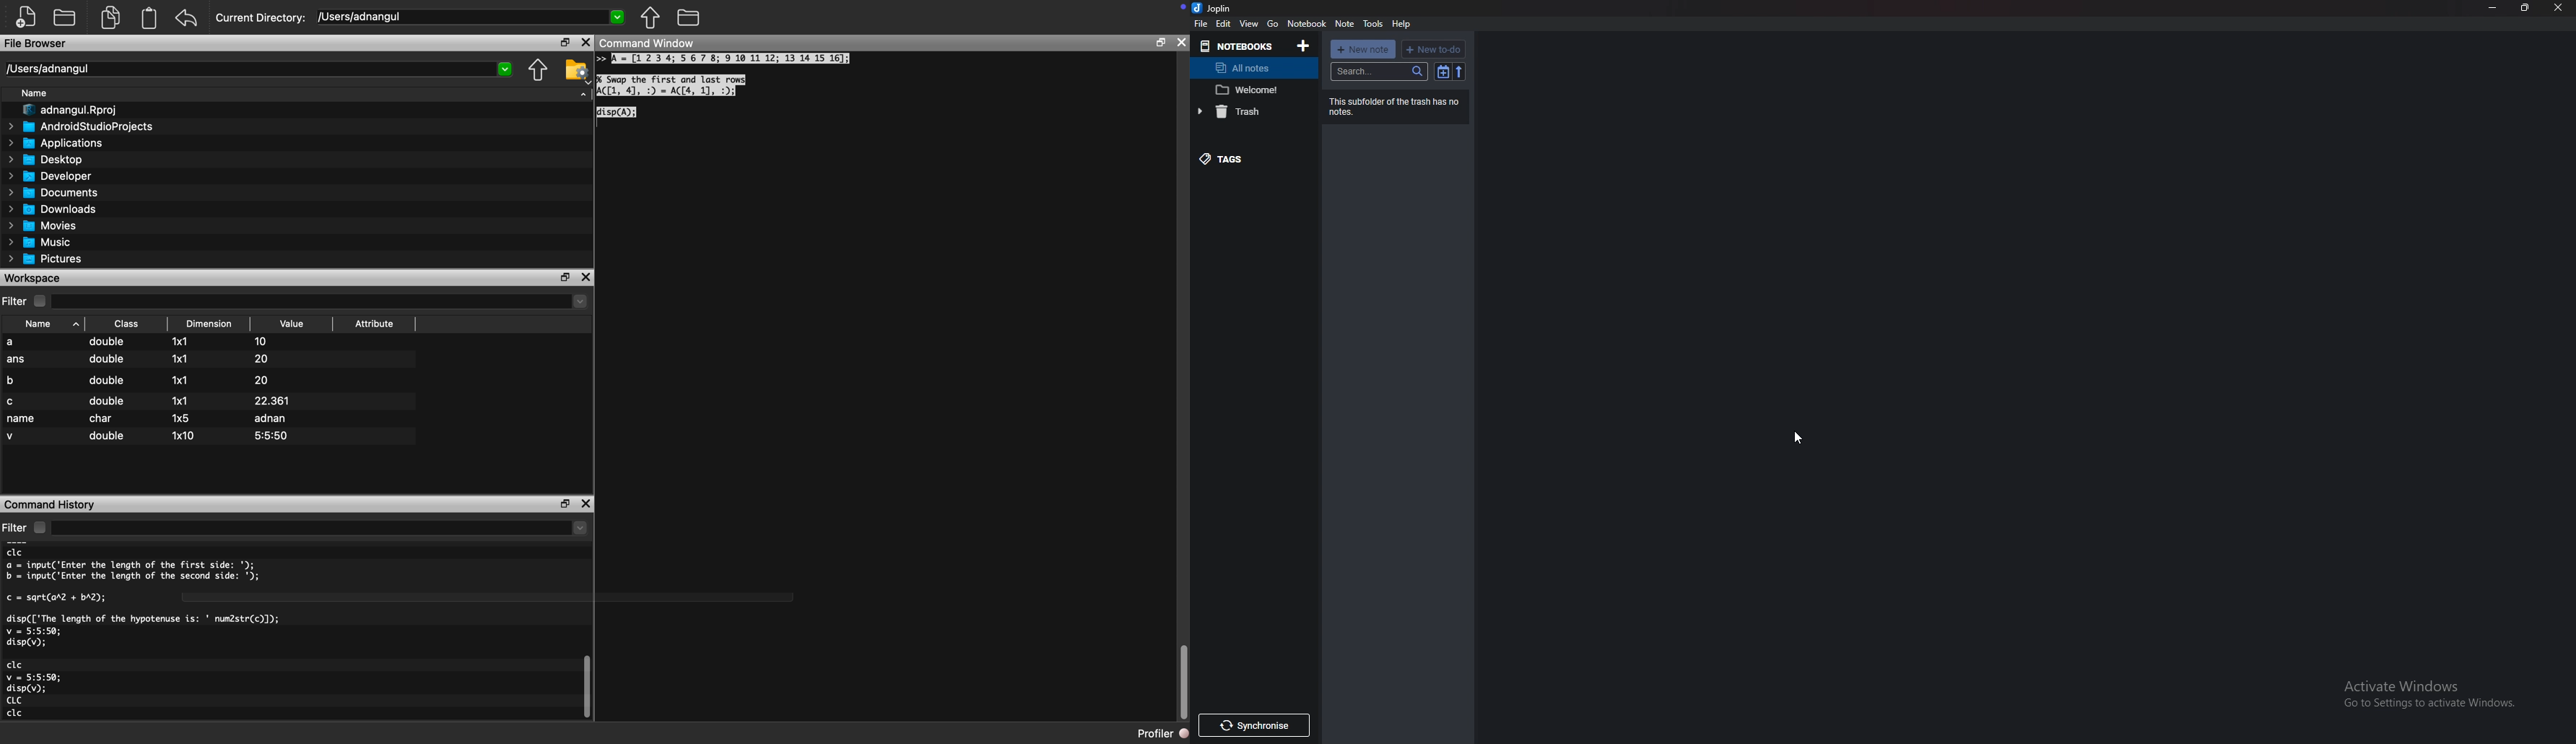  What do you see at coordinates (247, 70) in the screenshot?
I see `/Users/Adnan Gul` at bounding box center [247, 70].